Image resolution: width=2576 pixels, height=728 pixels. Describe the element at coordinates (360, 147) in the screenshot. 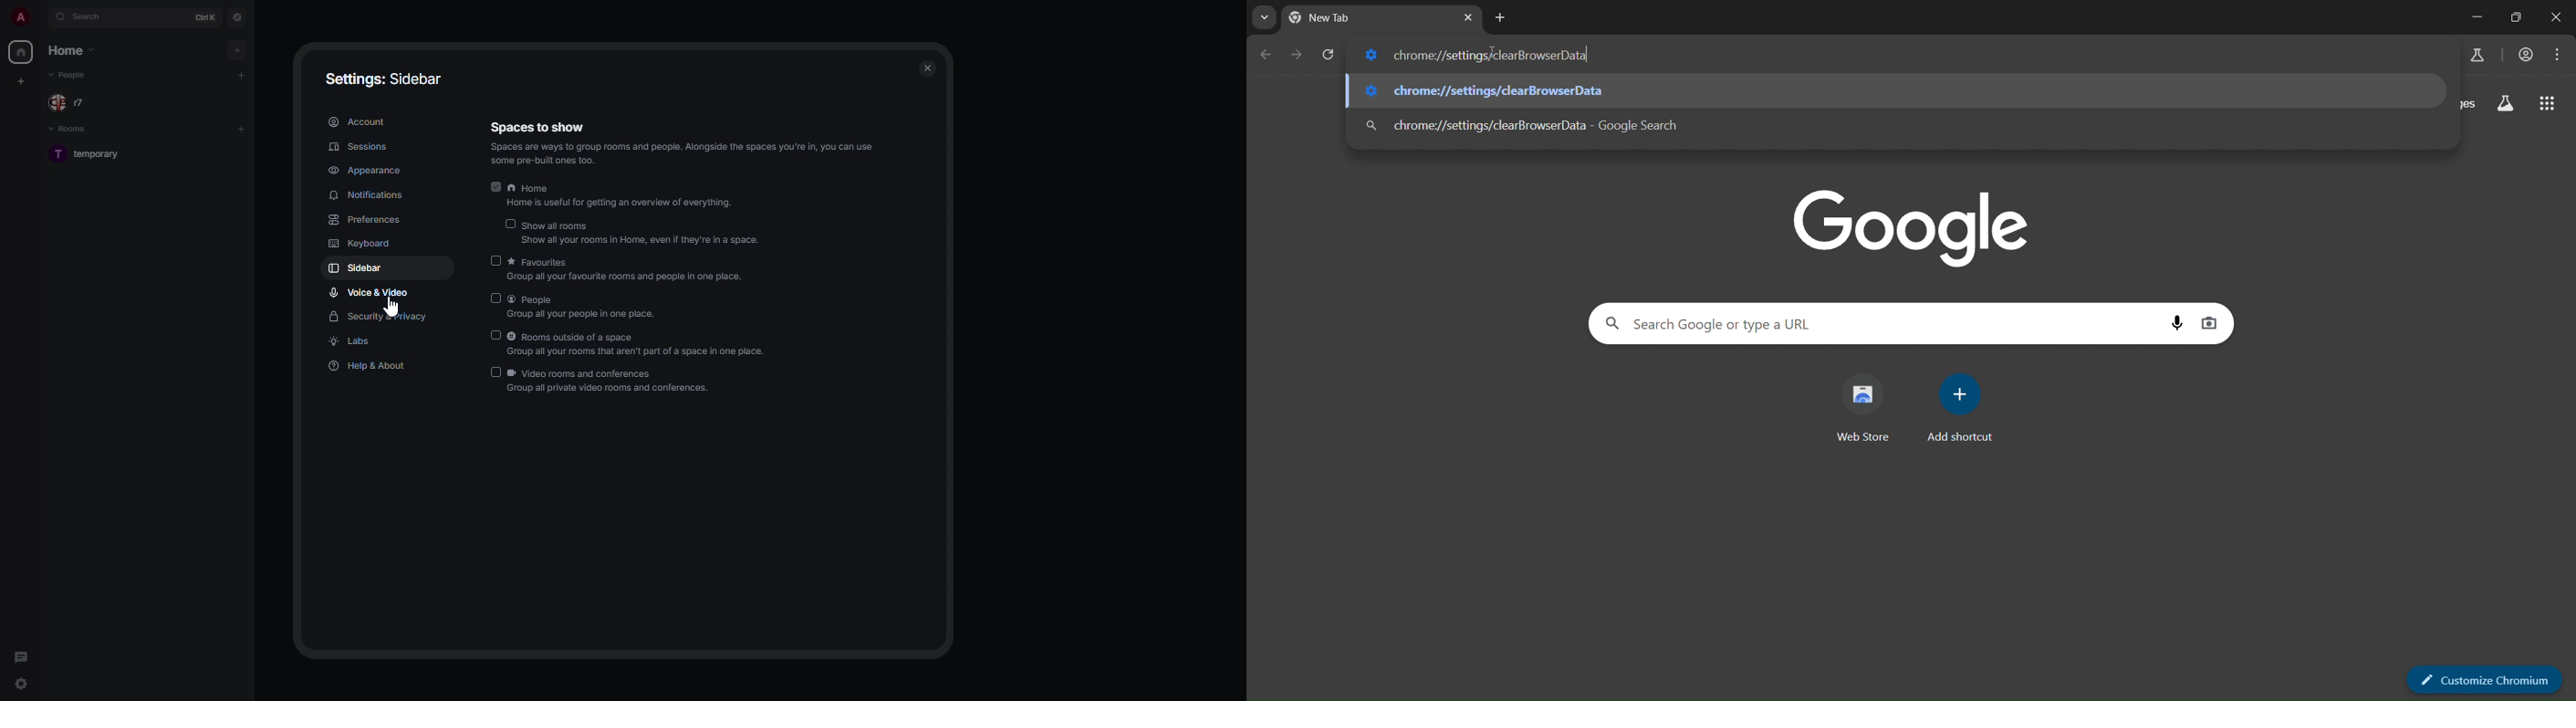

I see `sessions` at that location.